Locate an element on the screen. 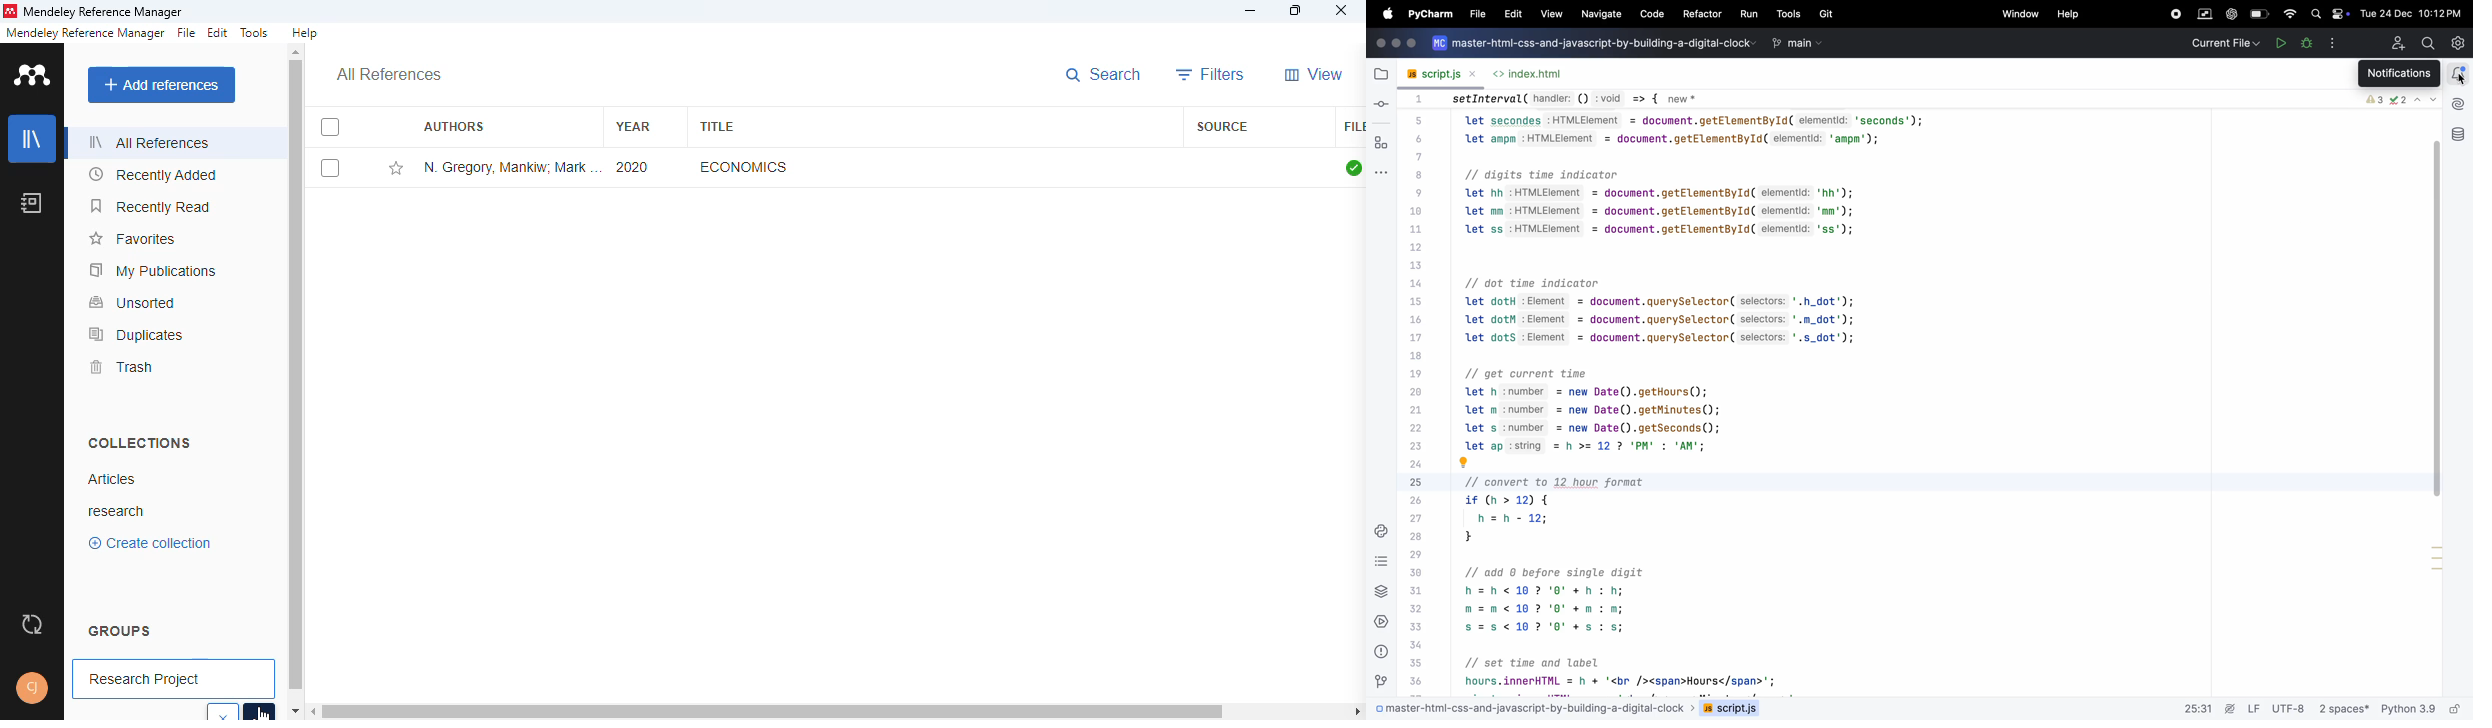 The image size is (2492, 728). logo is located at coordinates (33, 75).